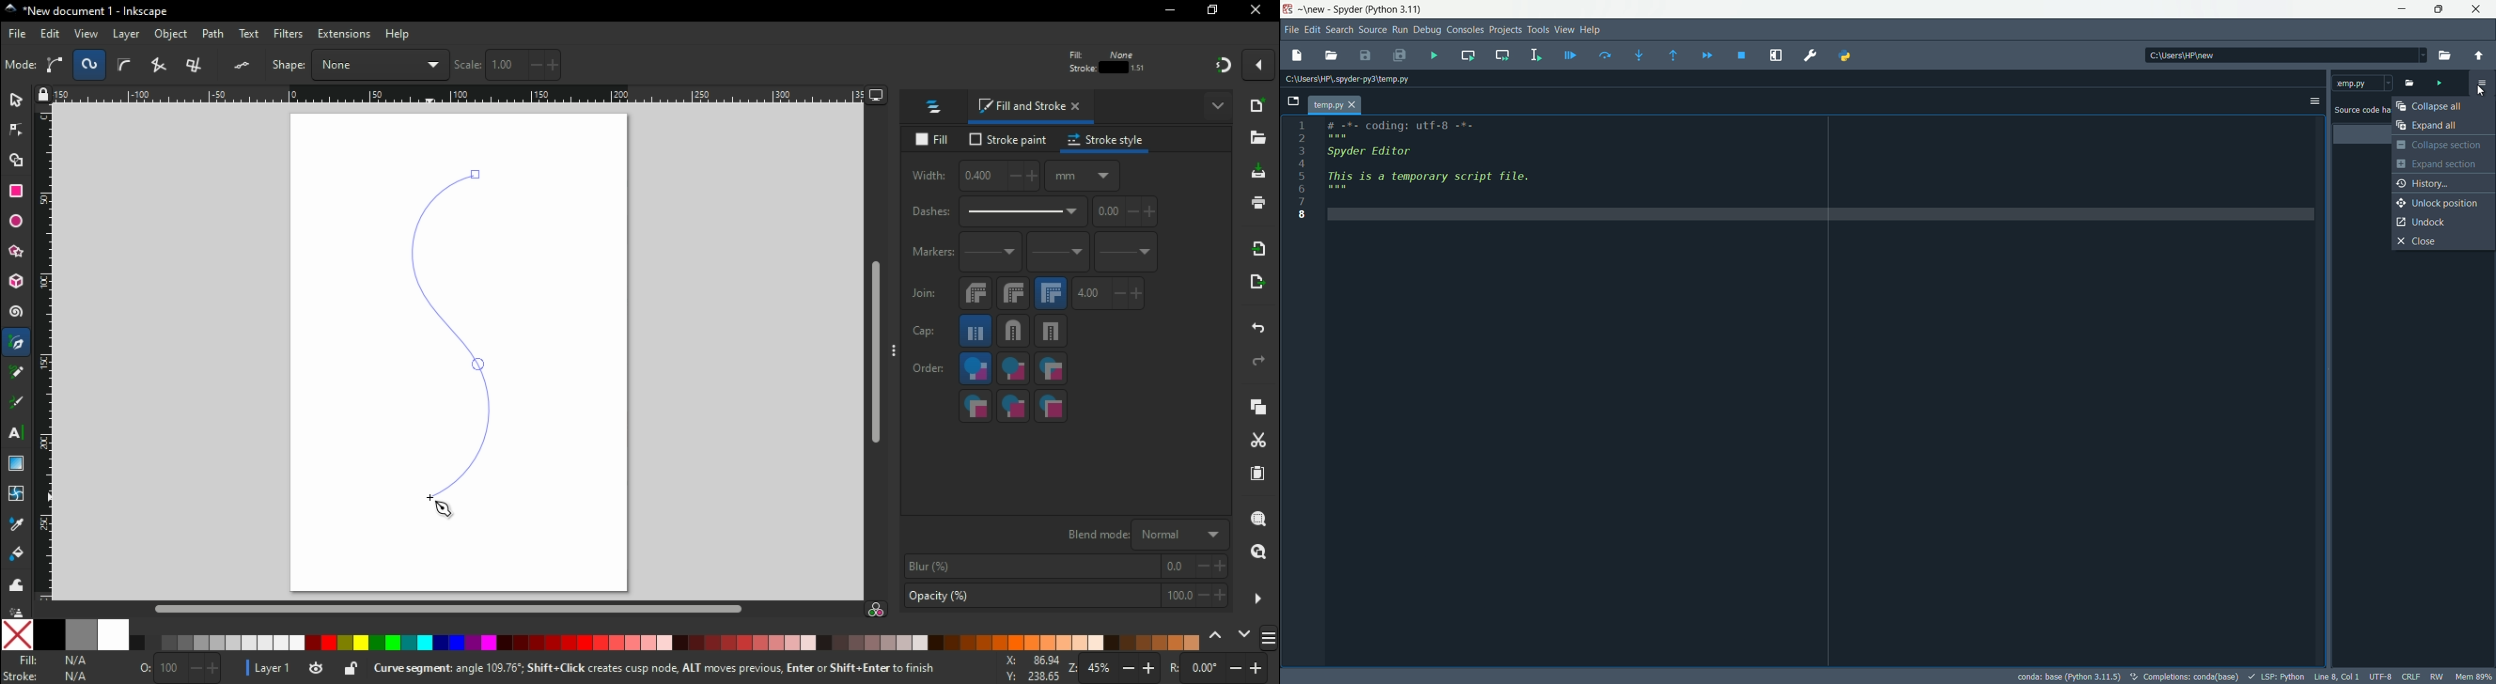  What do you see at coordinates (19, 162) in the screenshot?
I see `shape builder tool` at bounding box center [19, 162].